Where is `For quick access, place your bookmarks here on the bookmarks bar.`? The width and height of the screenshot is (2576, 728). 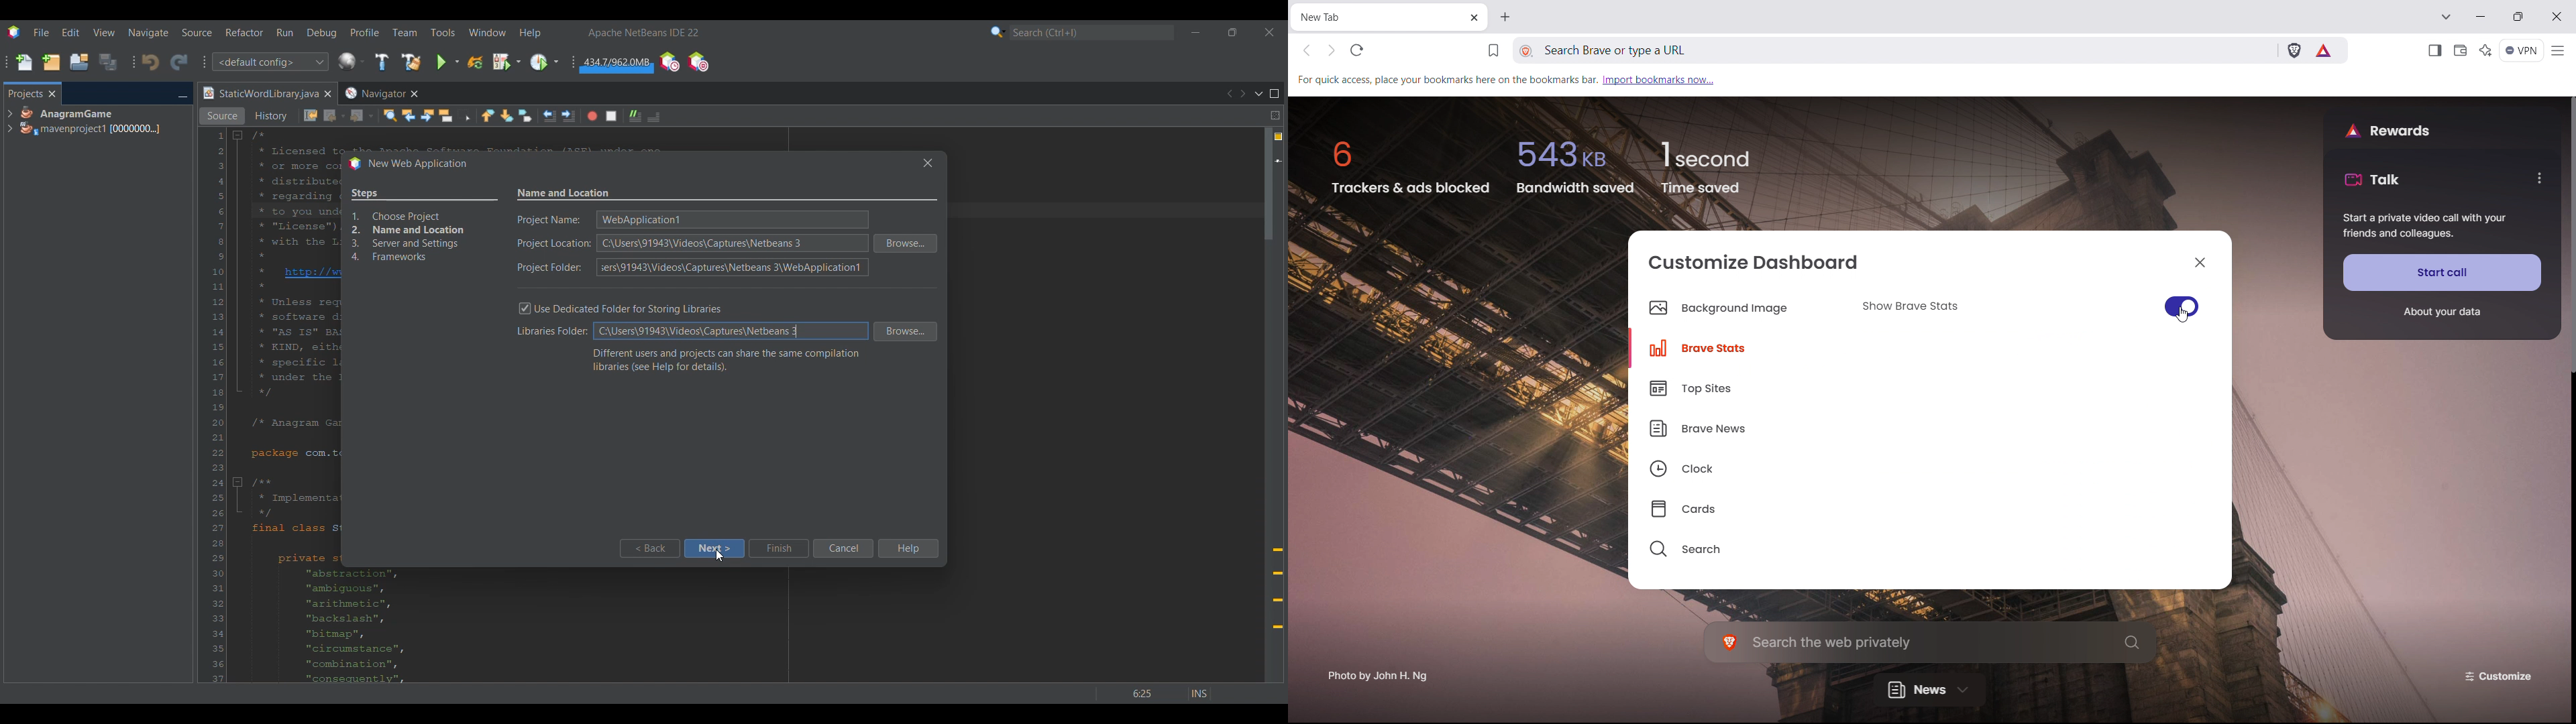
For quick access, place your bookmarks here on the bookmarks bar. is located at coordinates (1446, 78).